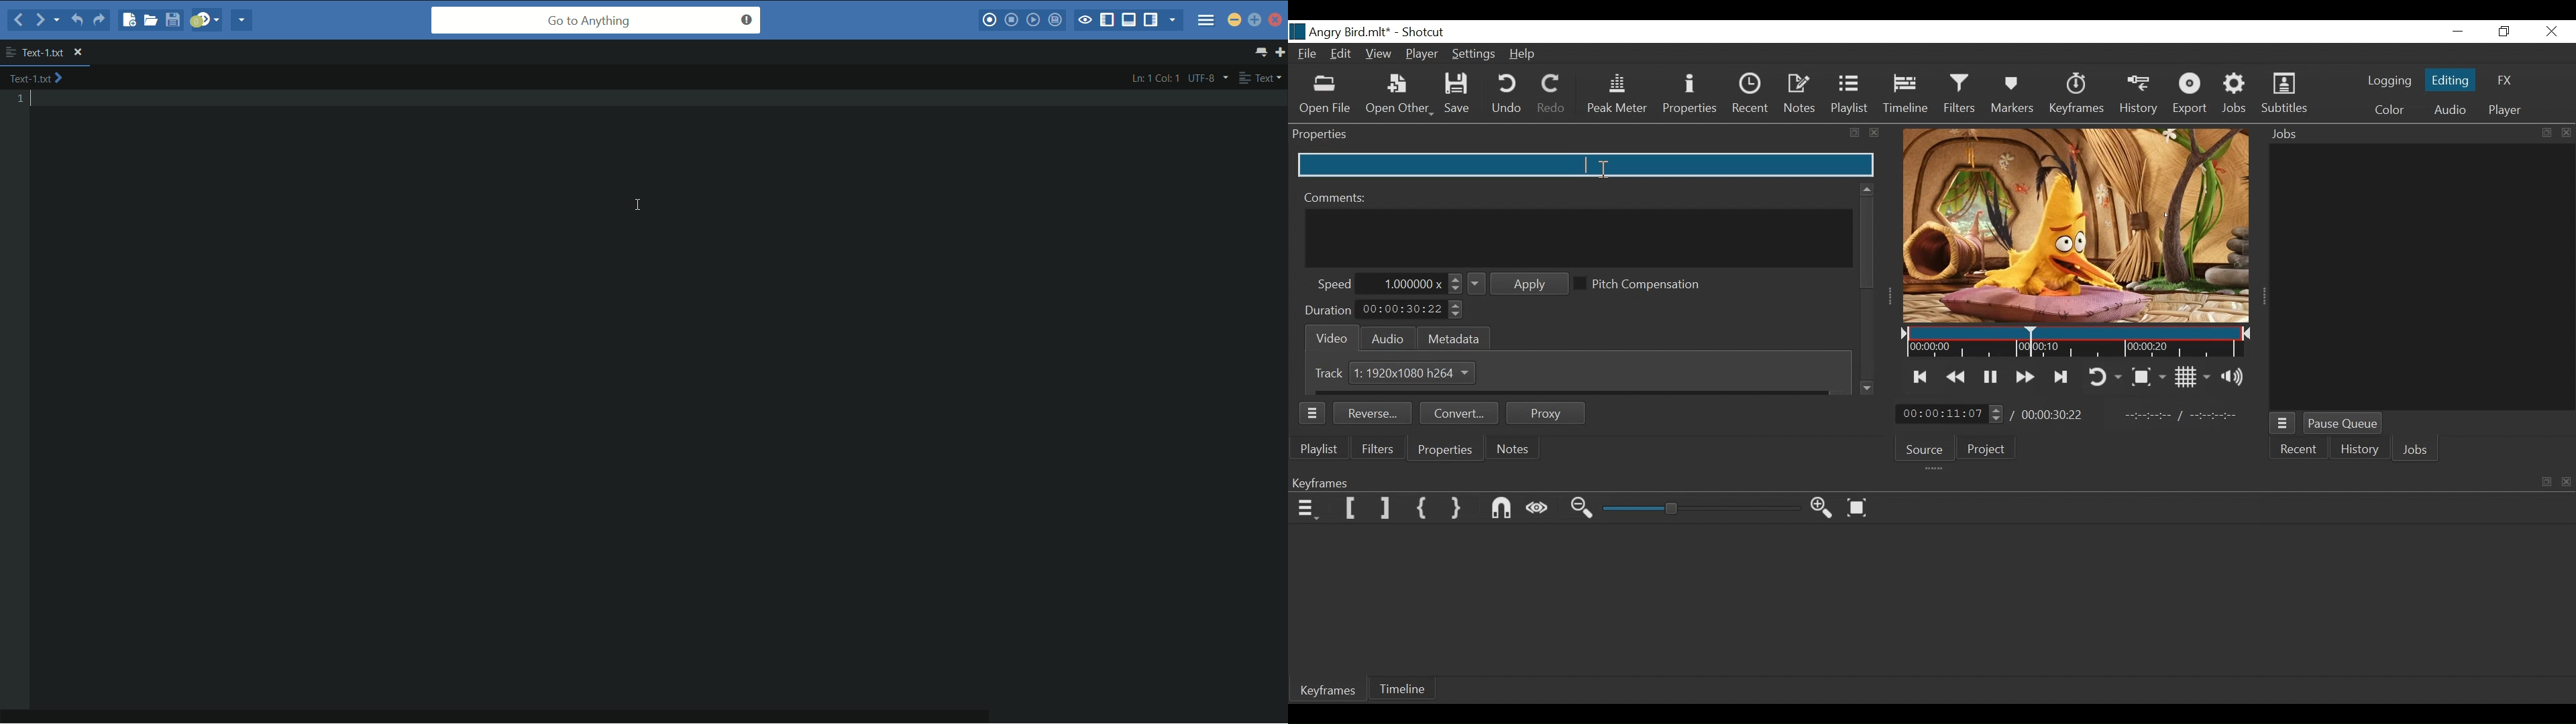  What do you see at coordinates (1332, 373) in the screenshot?
I see `Track` at bounding box center [1332, 373].